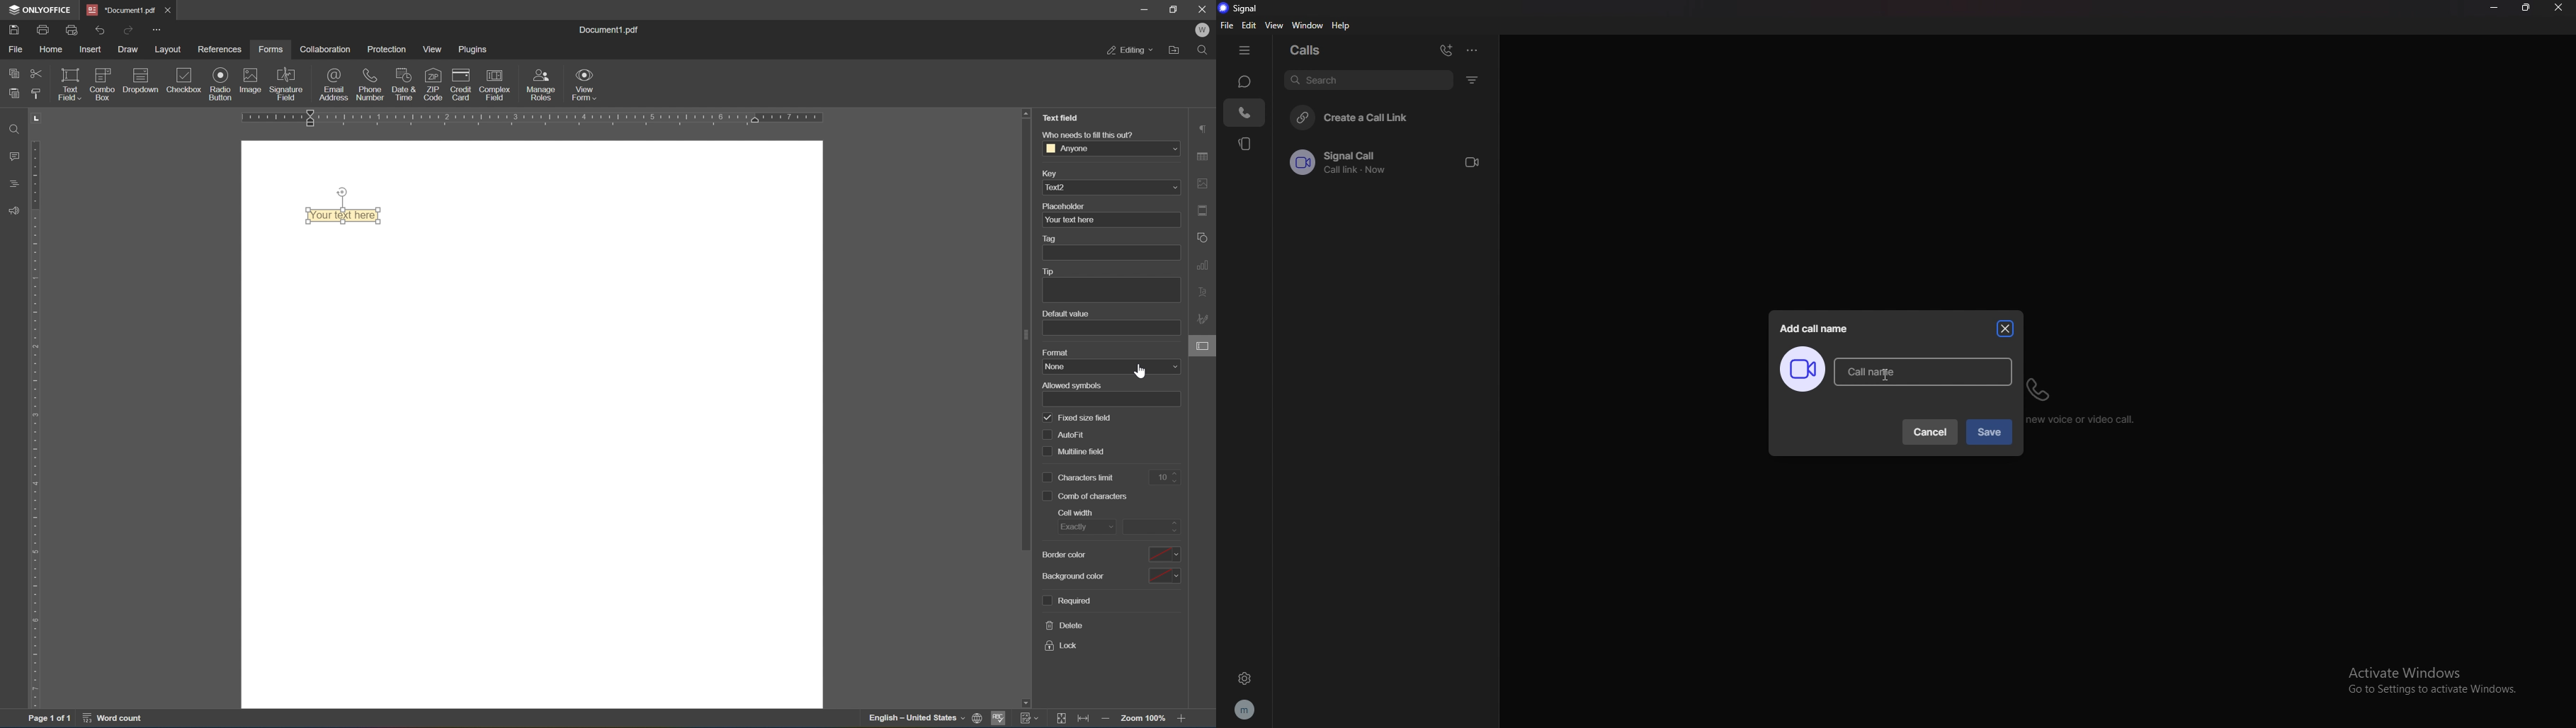 The image size is (2576, 728). What do you see at coordinates (1176, 51) in the screenshot?
I see `open file location` at bounding box center [1176, 51].